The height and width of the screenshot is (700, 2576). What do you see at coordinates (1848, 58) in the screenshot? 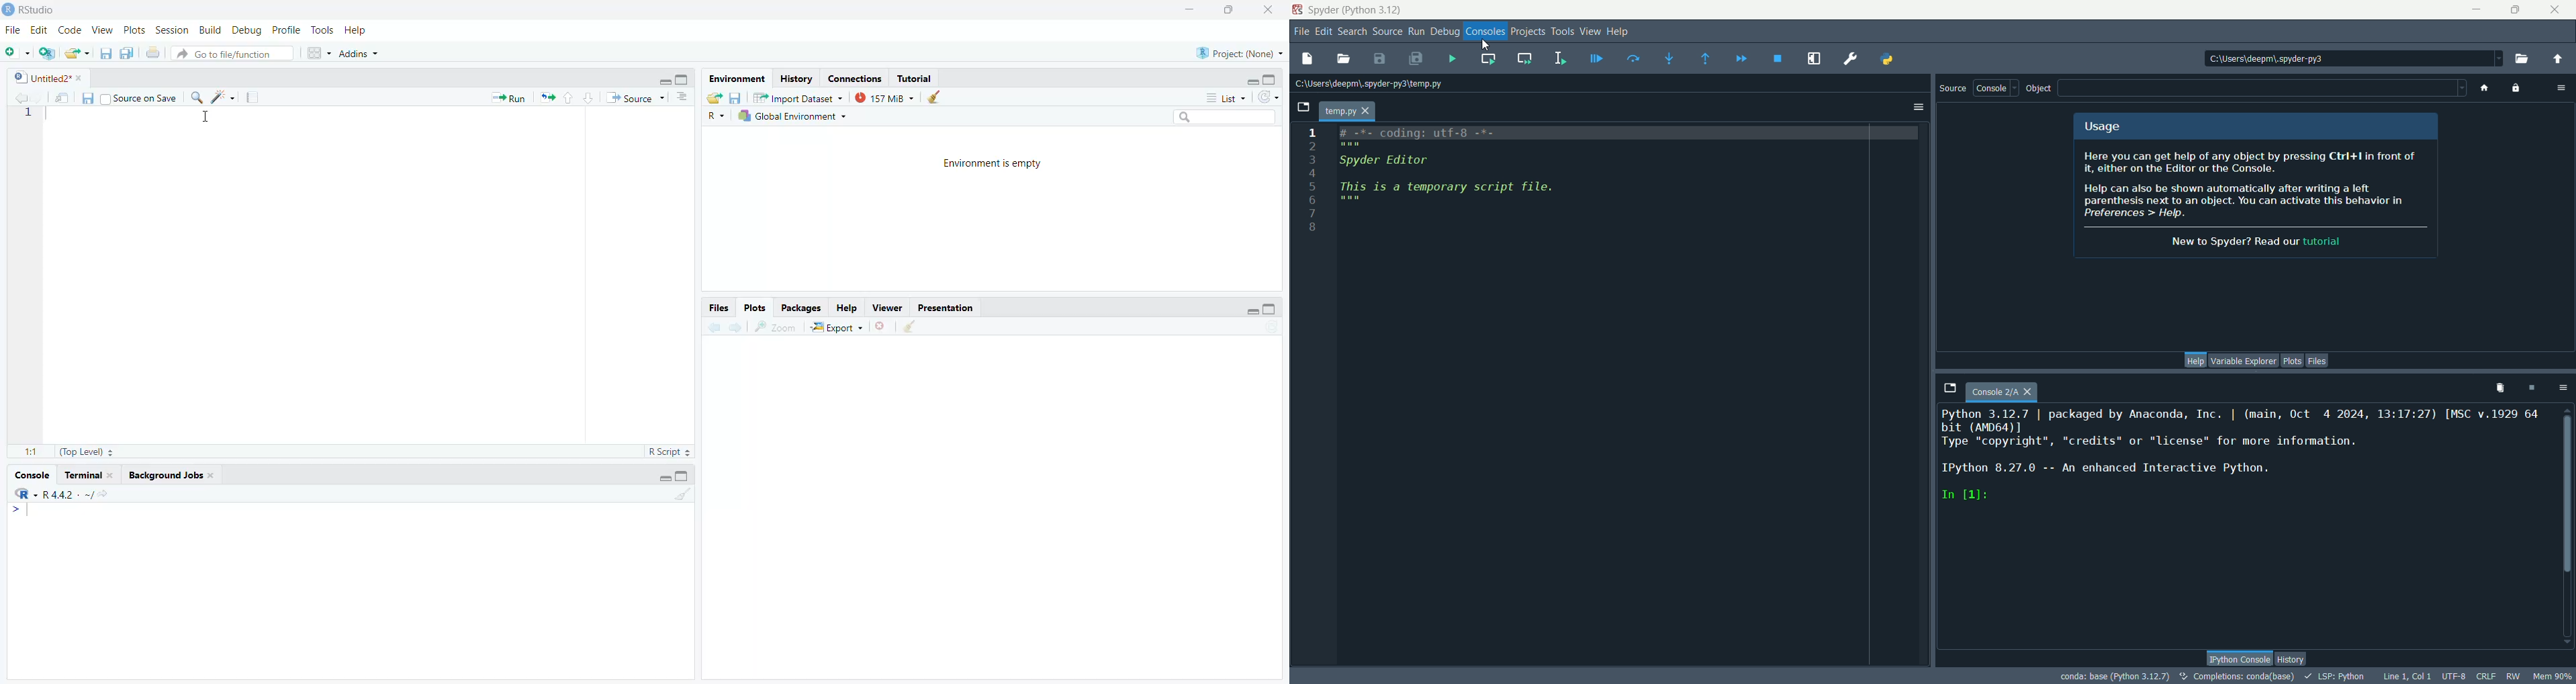
I see `preference` at bounding box center [1848, 58].